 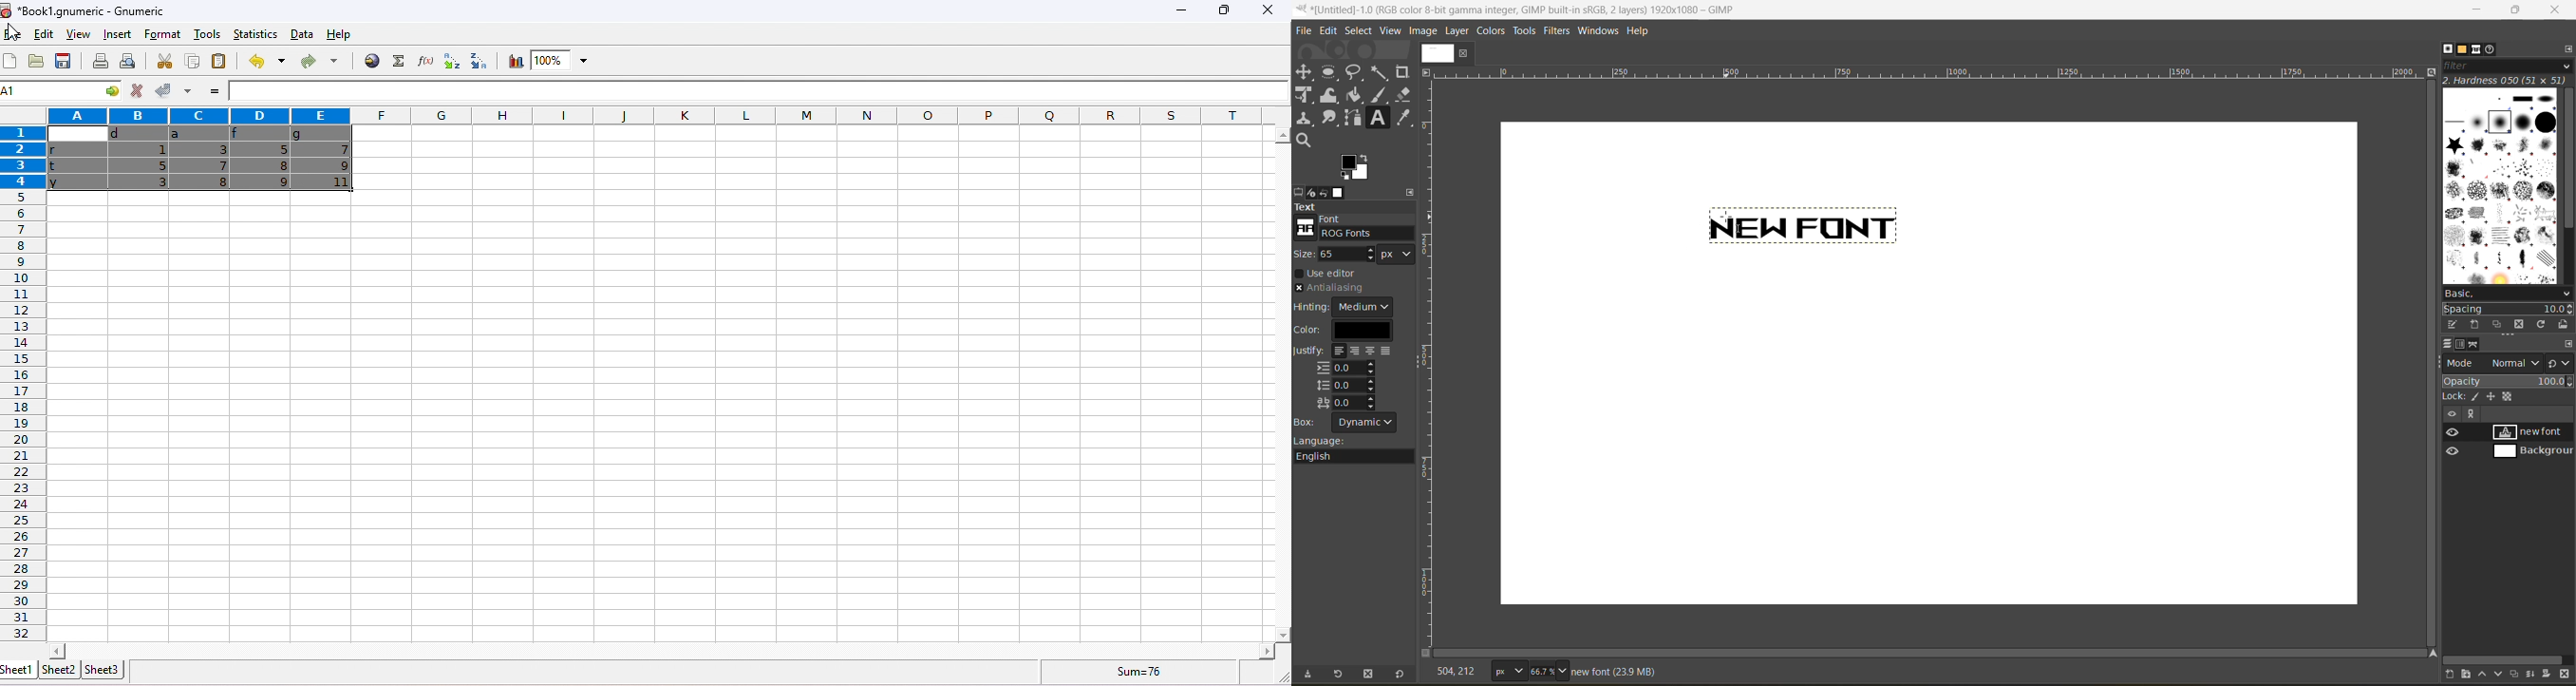 I want to click on configure, so click(x=1408, y=190).